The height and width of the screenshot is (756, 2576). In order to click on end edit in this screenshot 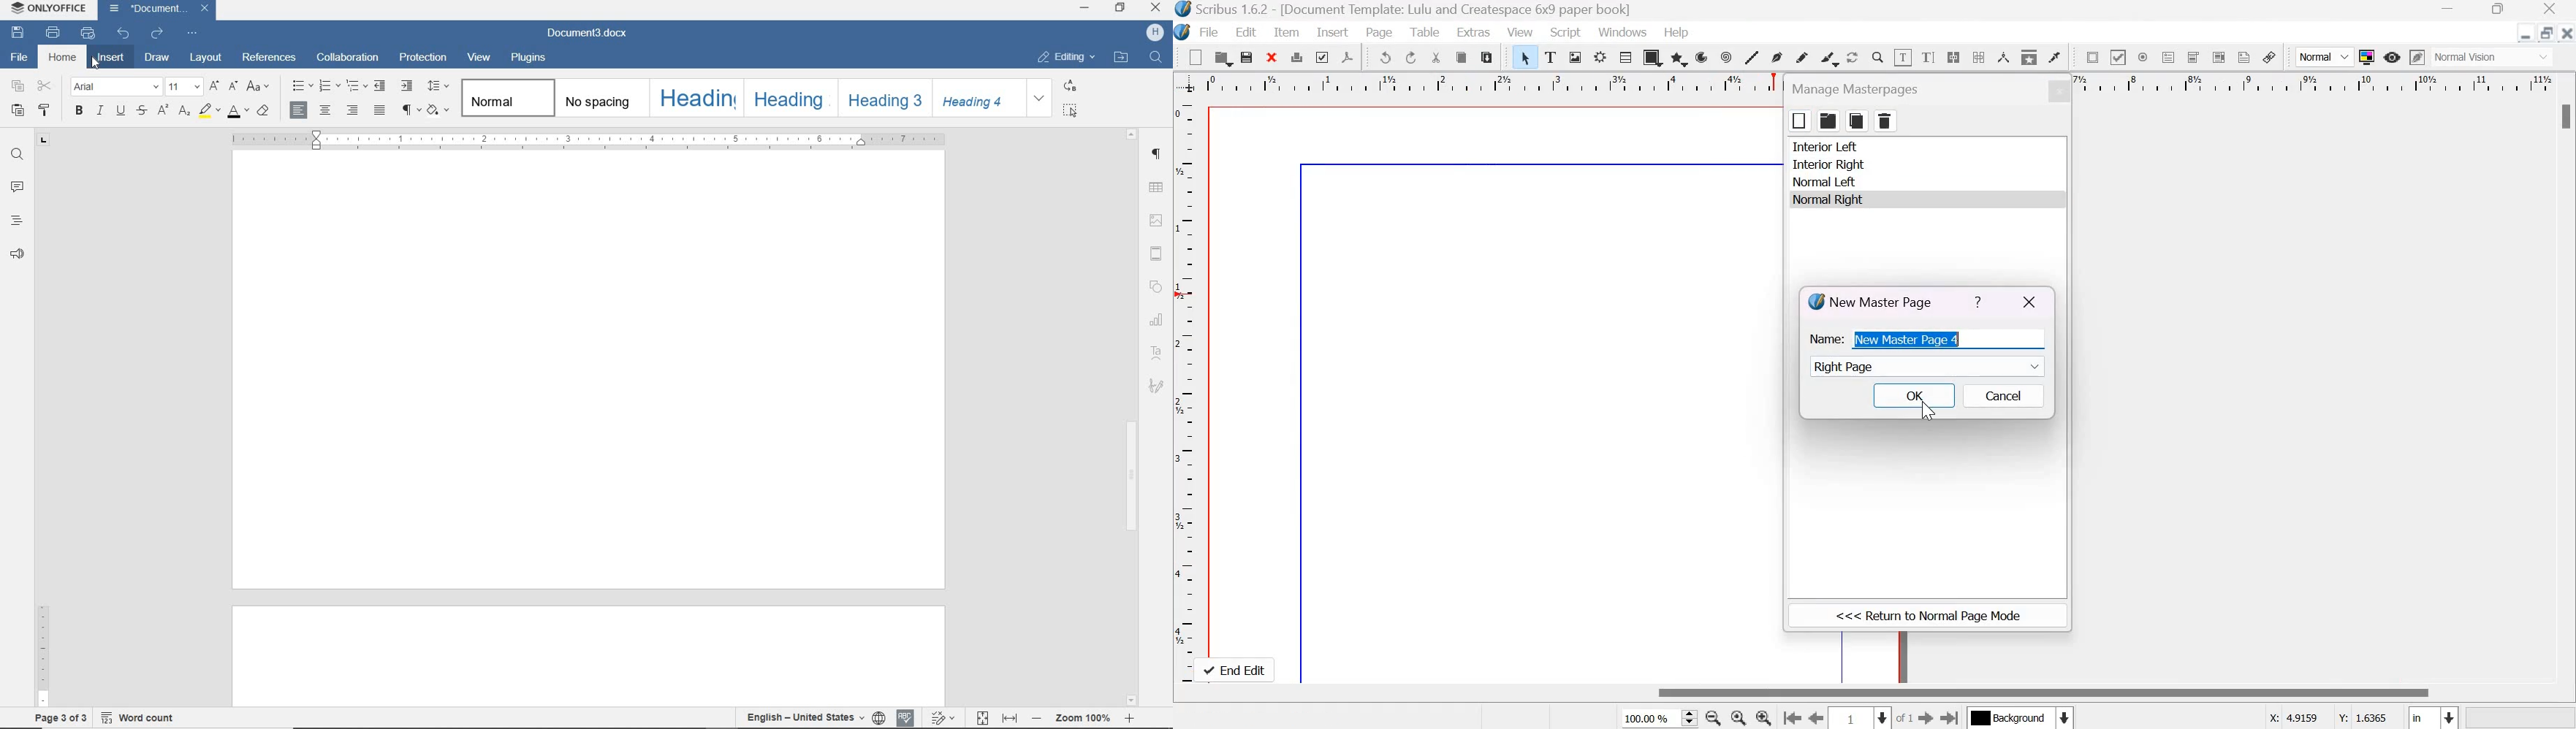, I will do `click(1237, 670)`.